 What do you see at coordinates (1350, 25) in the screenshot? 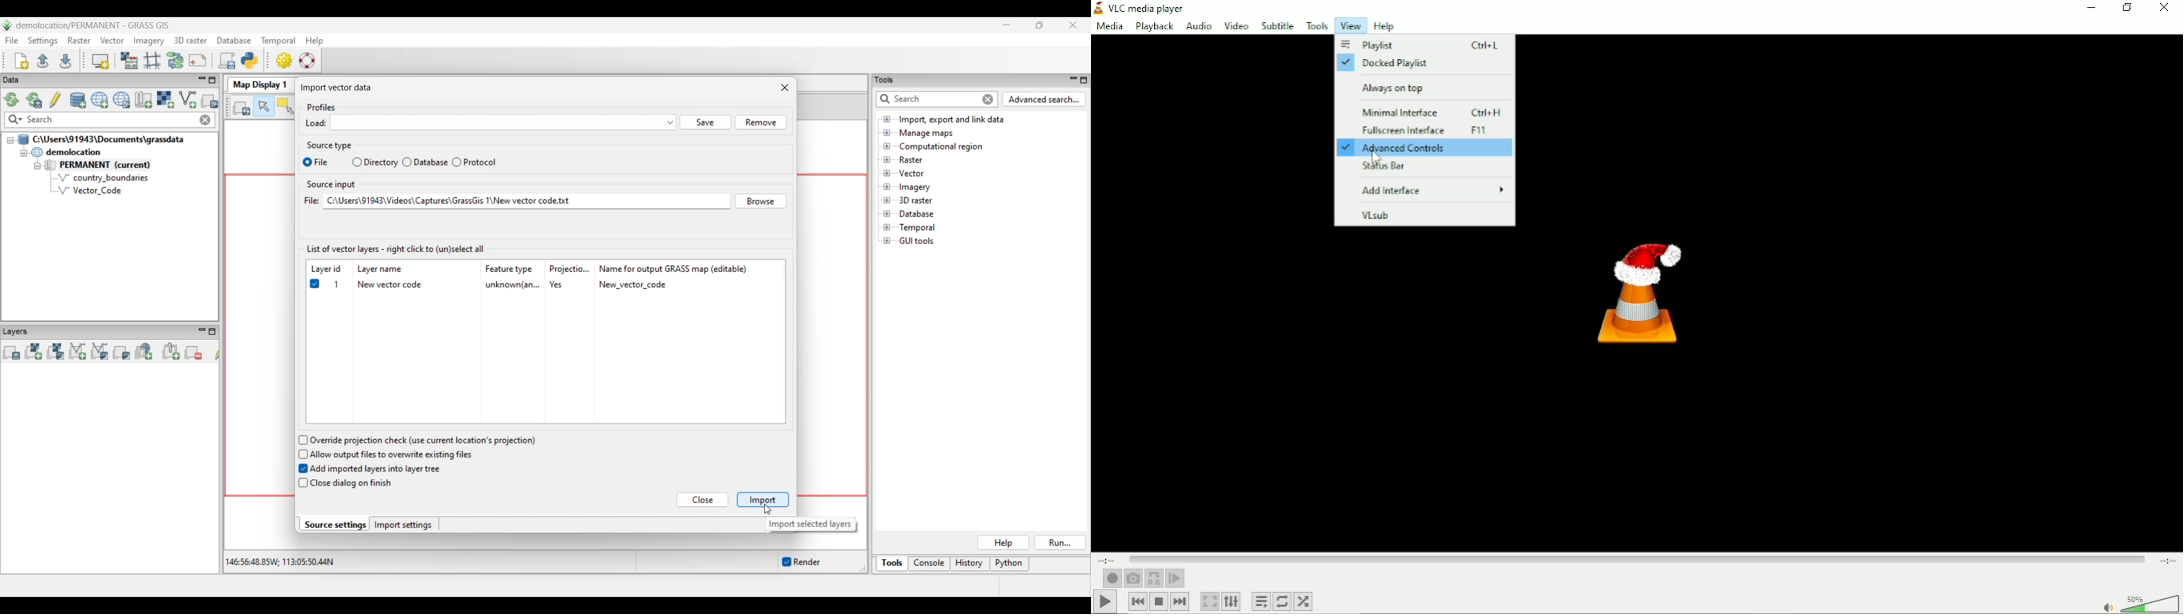
I see `View` at bounding box center [1350, 25].